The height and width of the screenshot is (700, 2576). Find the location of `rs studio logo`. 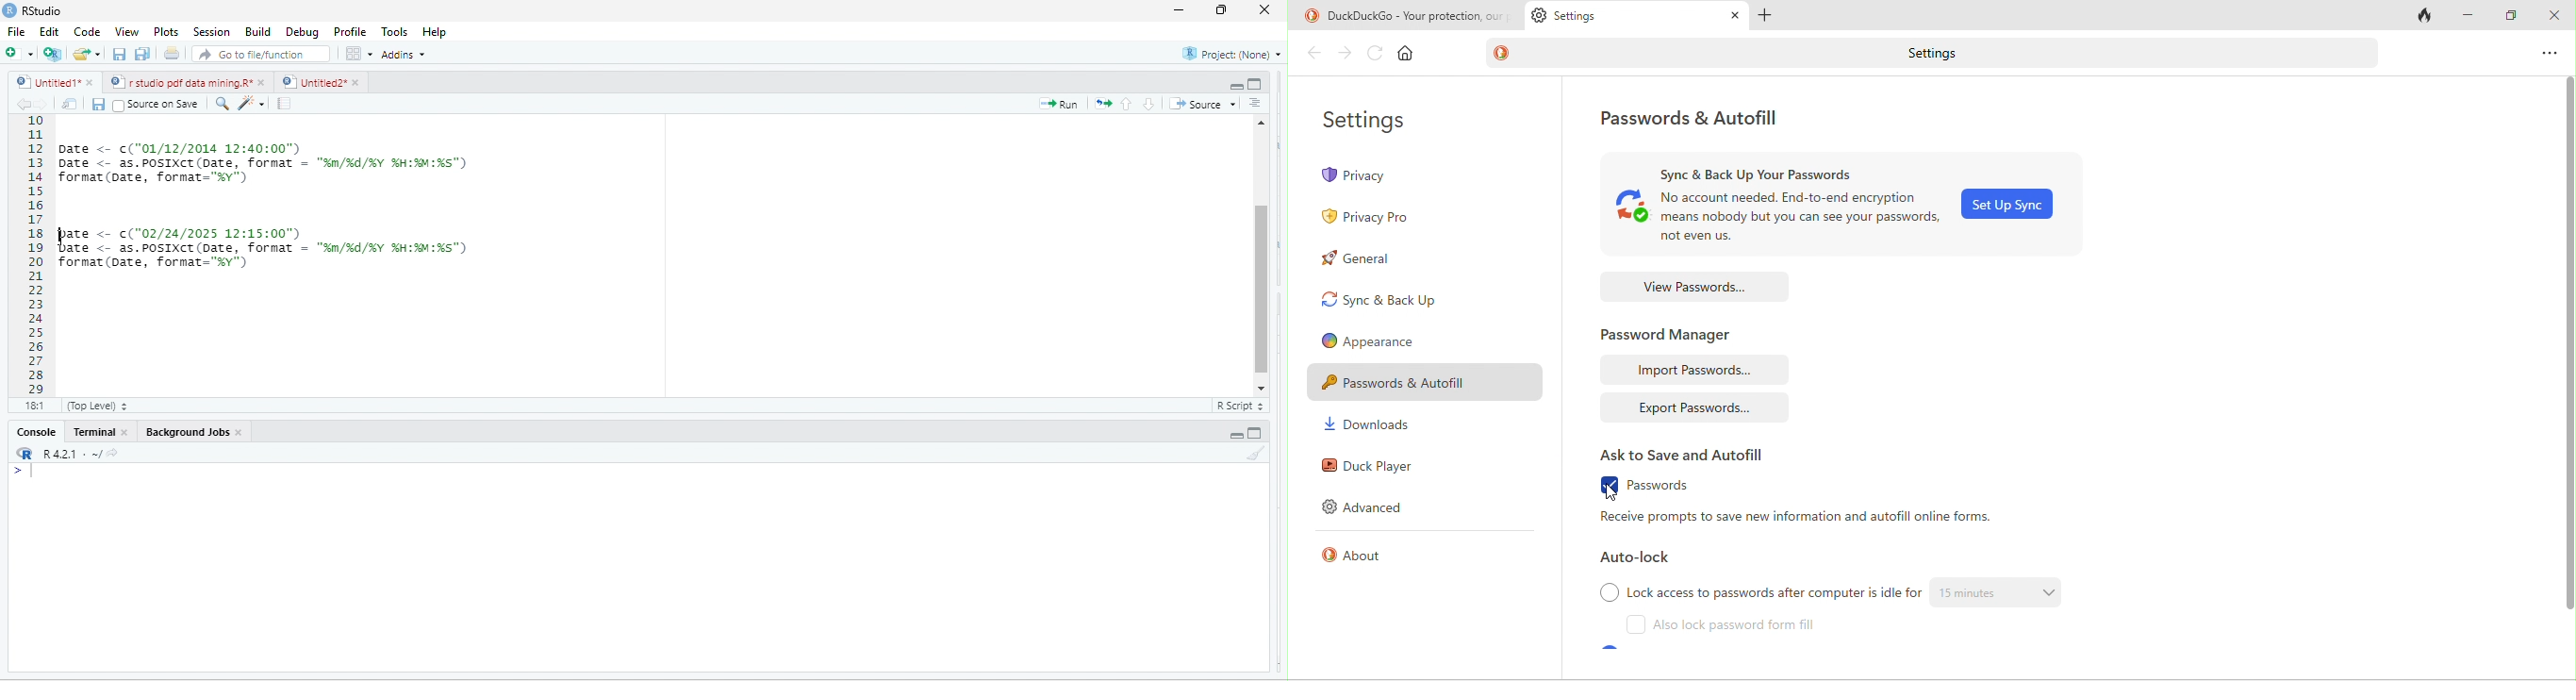

rs studio logo is located at coordinates (23, 454).